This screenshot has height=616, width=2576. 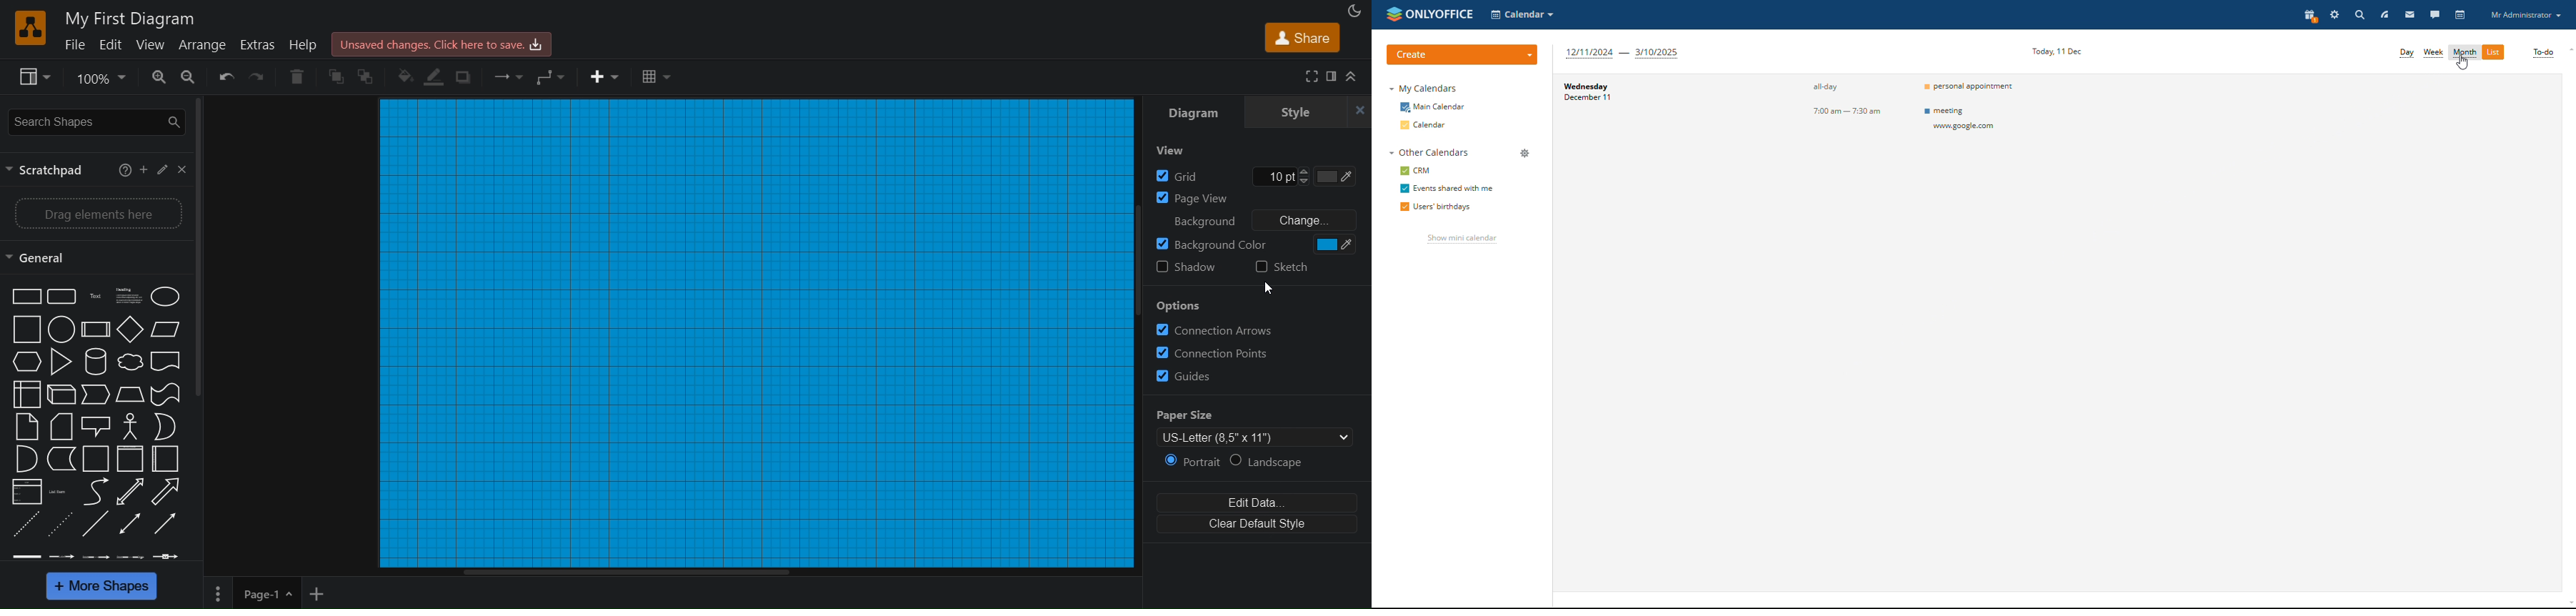 I want to click on mail, so click(x=2409, y=14).